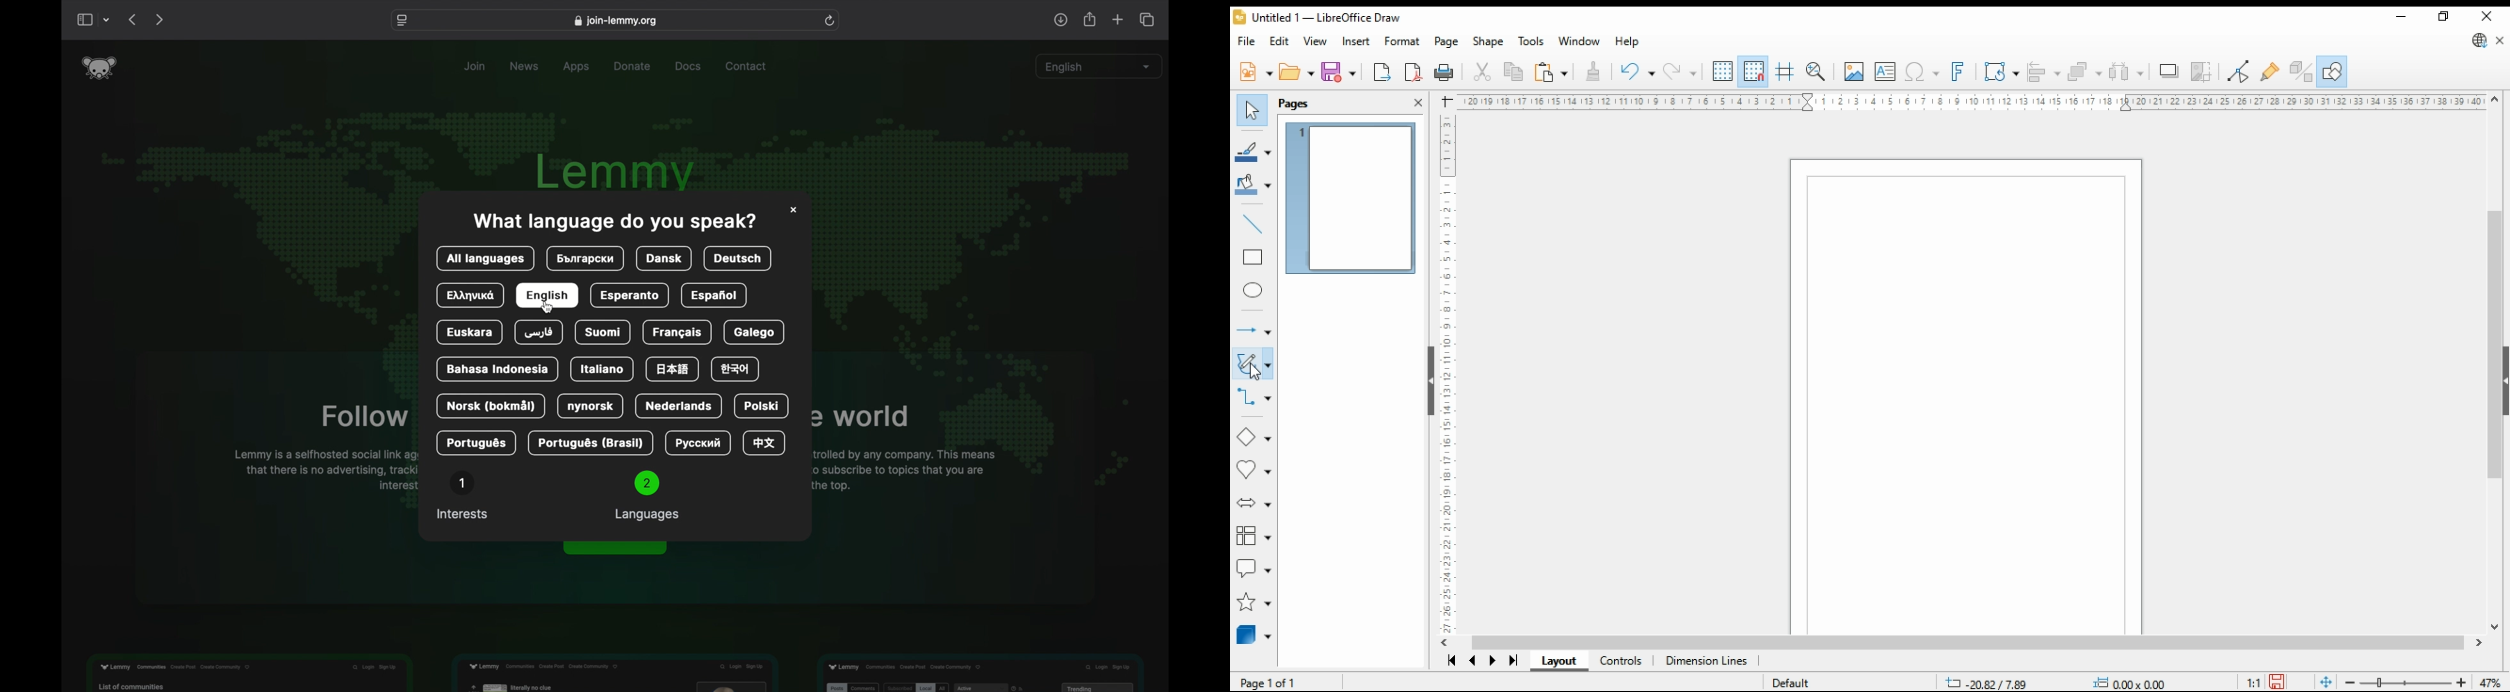 The image size is (2520, 700). I want to click on helplines when moving, so click(1786, 72).